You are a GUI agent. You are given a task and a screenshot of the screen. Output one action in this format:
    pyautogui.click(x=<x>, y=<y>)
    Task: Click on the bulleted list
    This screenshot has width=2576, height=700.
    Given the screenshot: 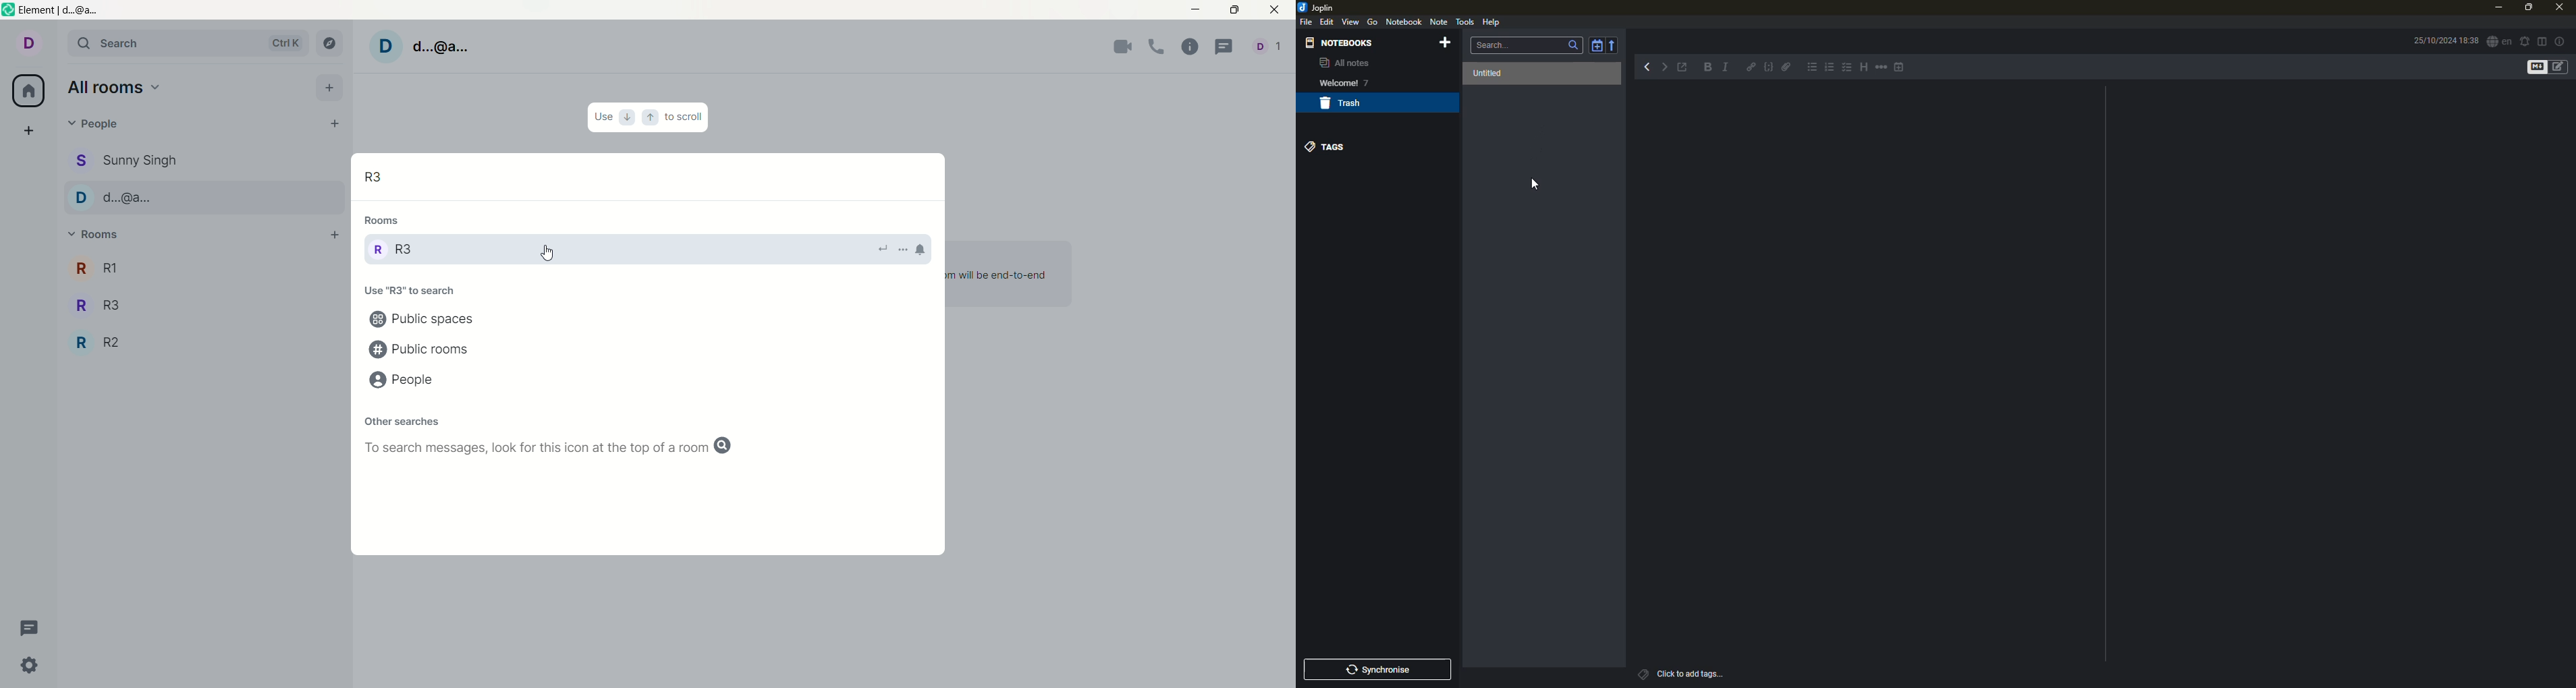 What is the action you would take?
    pyautogui.click(x=1813, y=69)
    